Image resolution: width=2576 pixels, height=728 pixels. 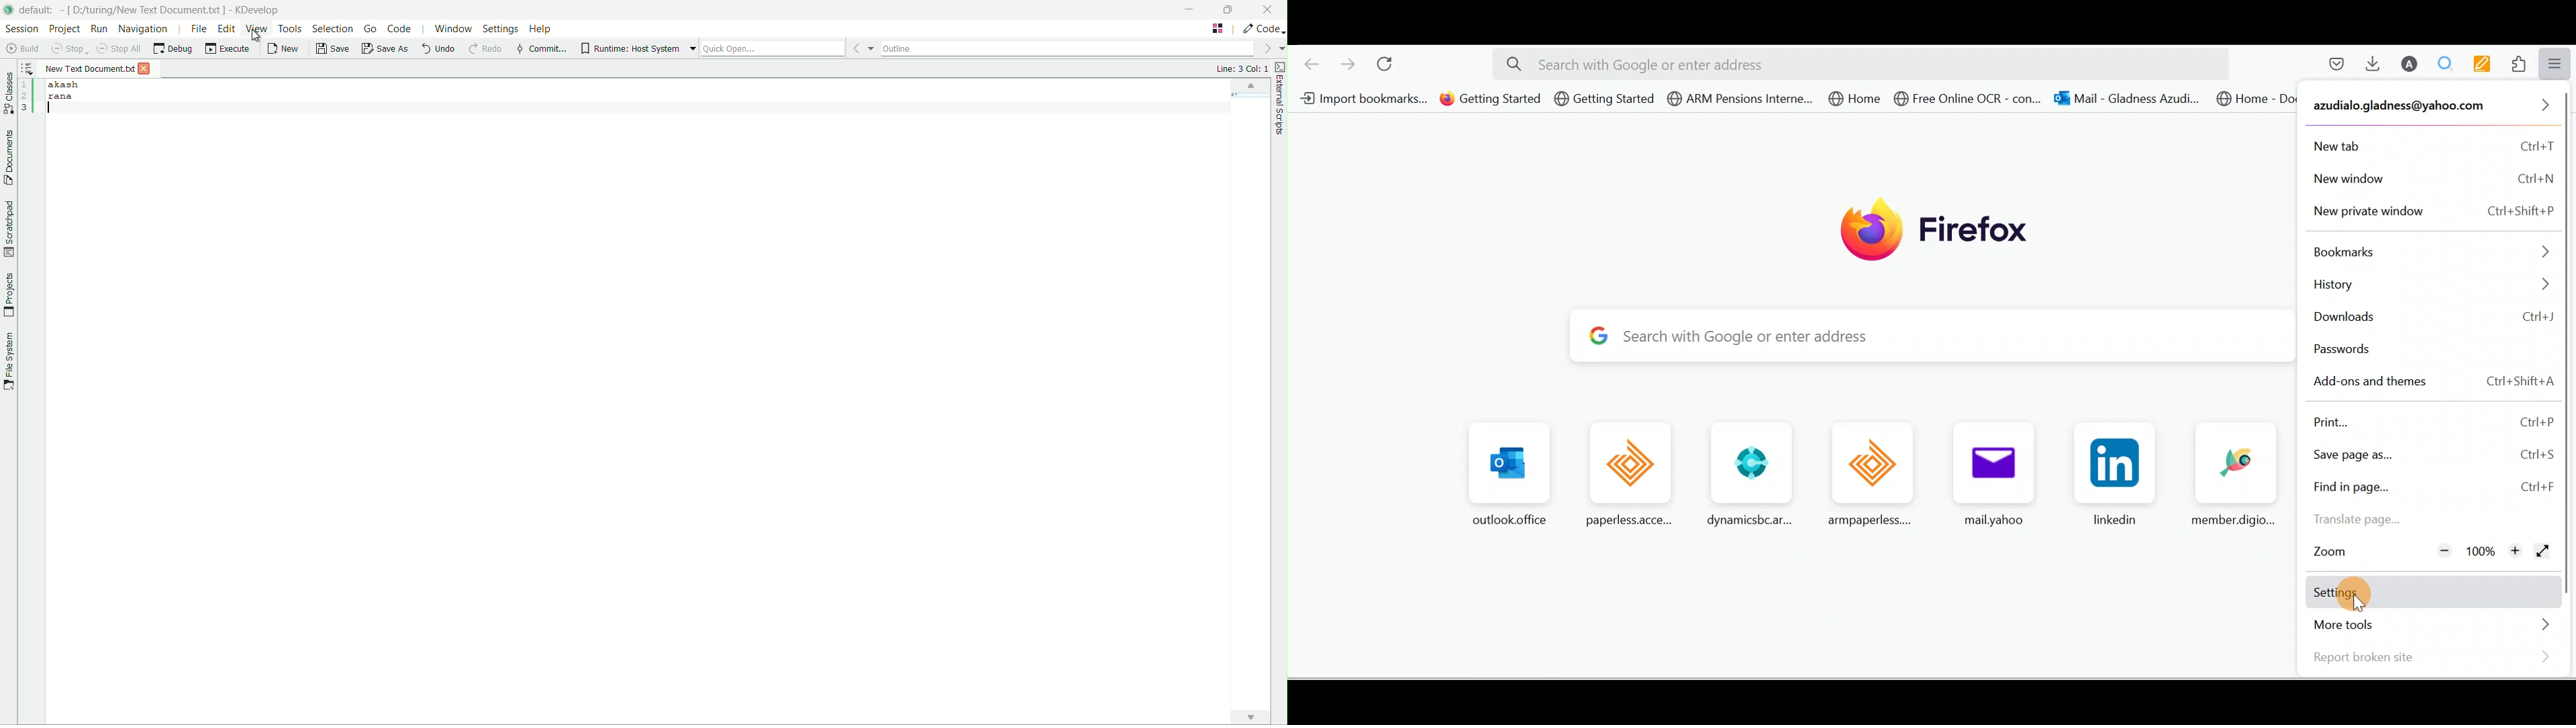 I want to click on Multi keywords highlighter, so click(x=2486, y=64).